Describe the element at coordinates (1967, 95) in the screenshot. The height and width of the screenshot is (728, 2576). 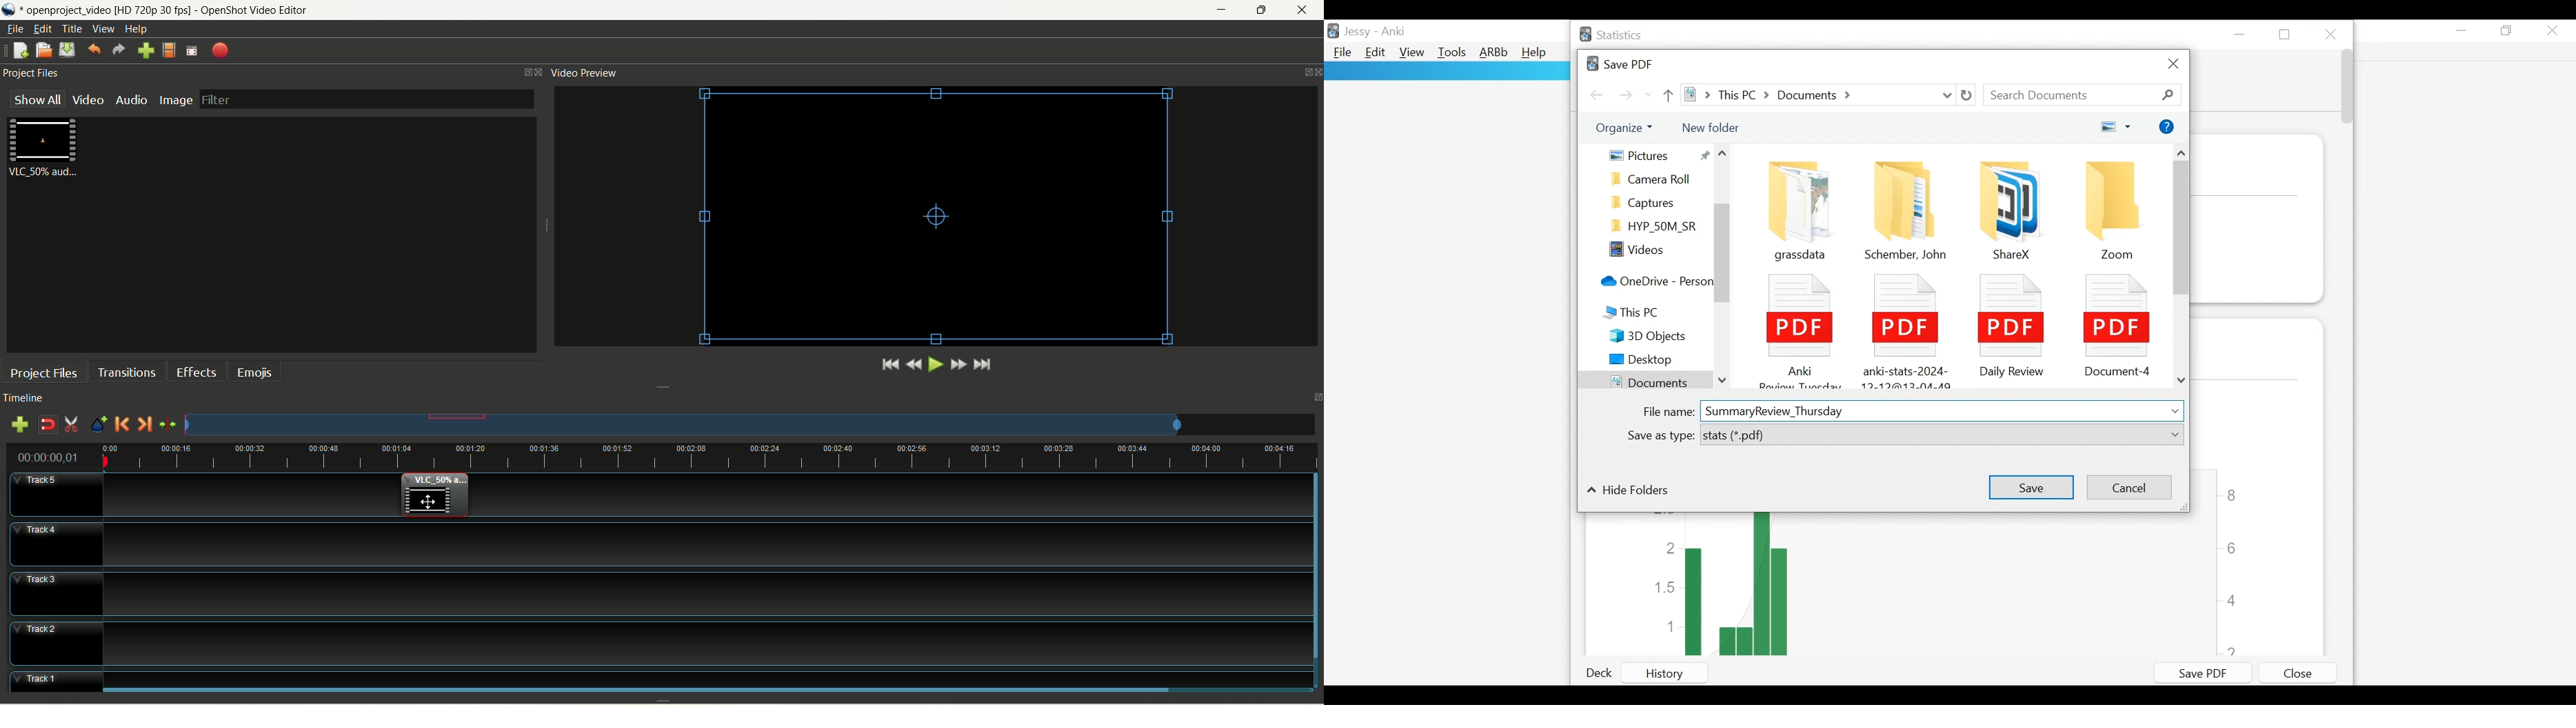
I see `Refresh` at that location.